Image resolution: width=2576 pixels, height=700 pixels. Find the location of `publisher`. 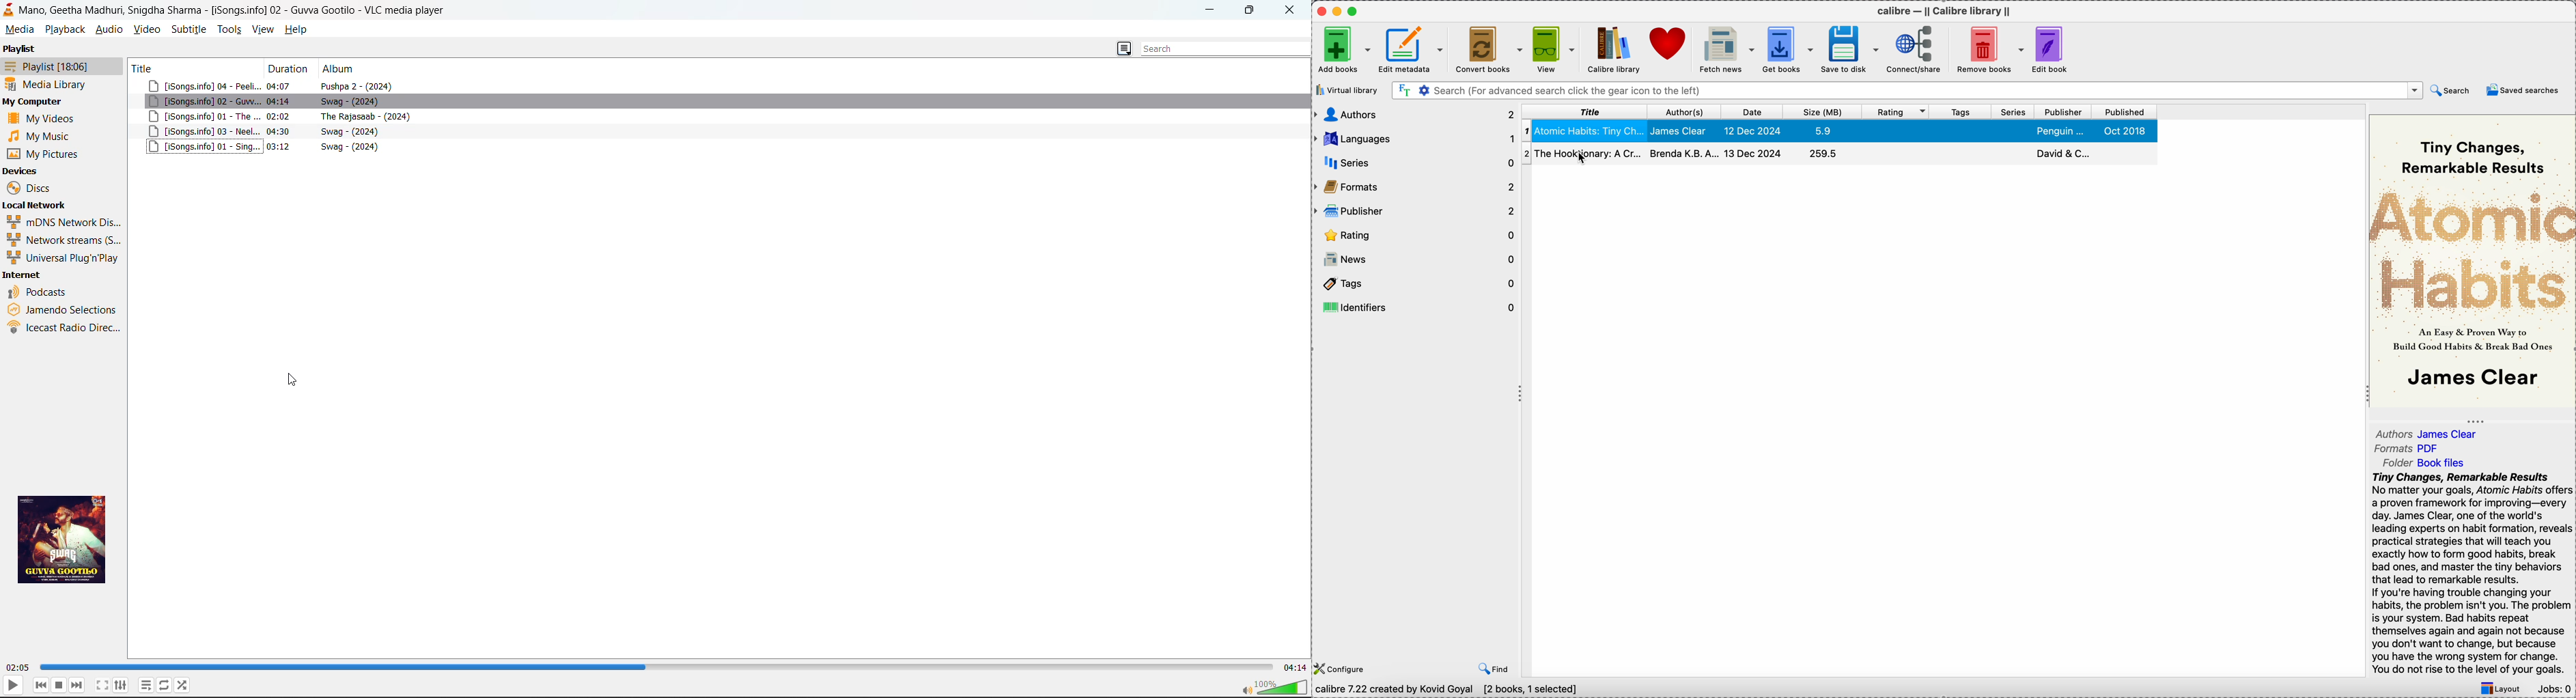

publisher is located at coordinates (1415, 212).